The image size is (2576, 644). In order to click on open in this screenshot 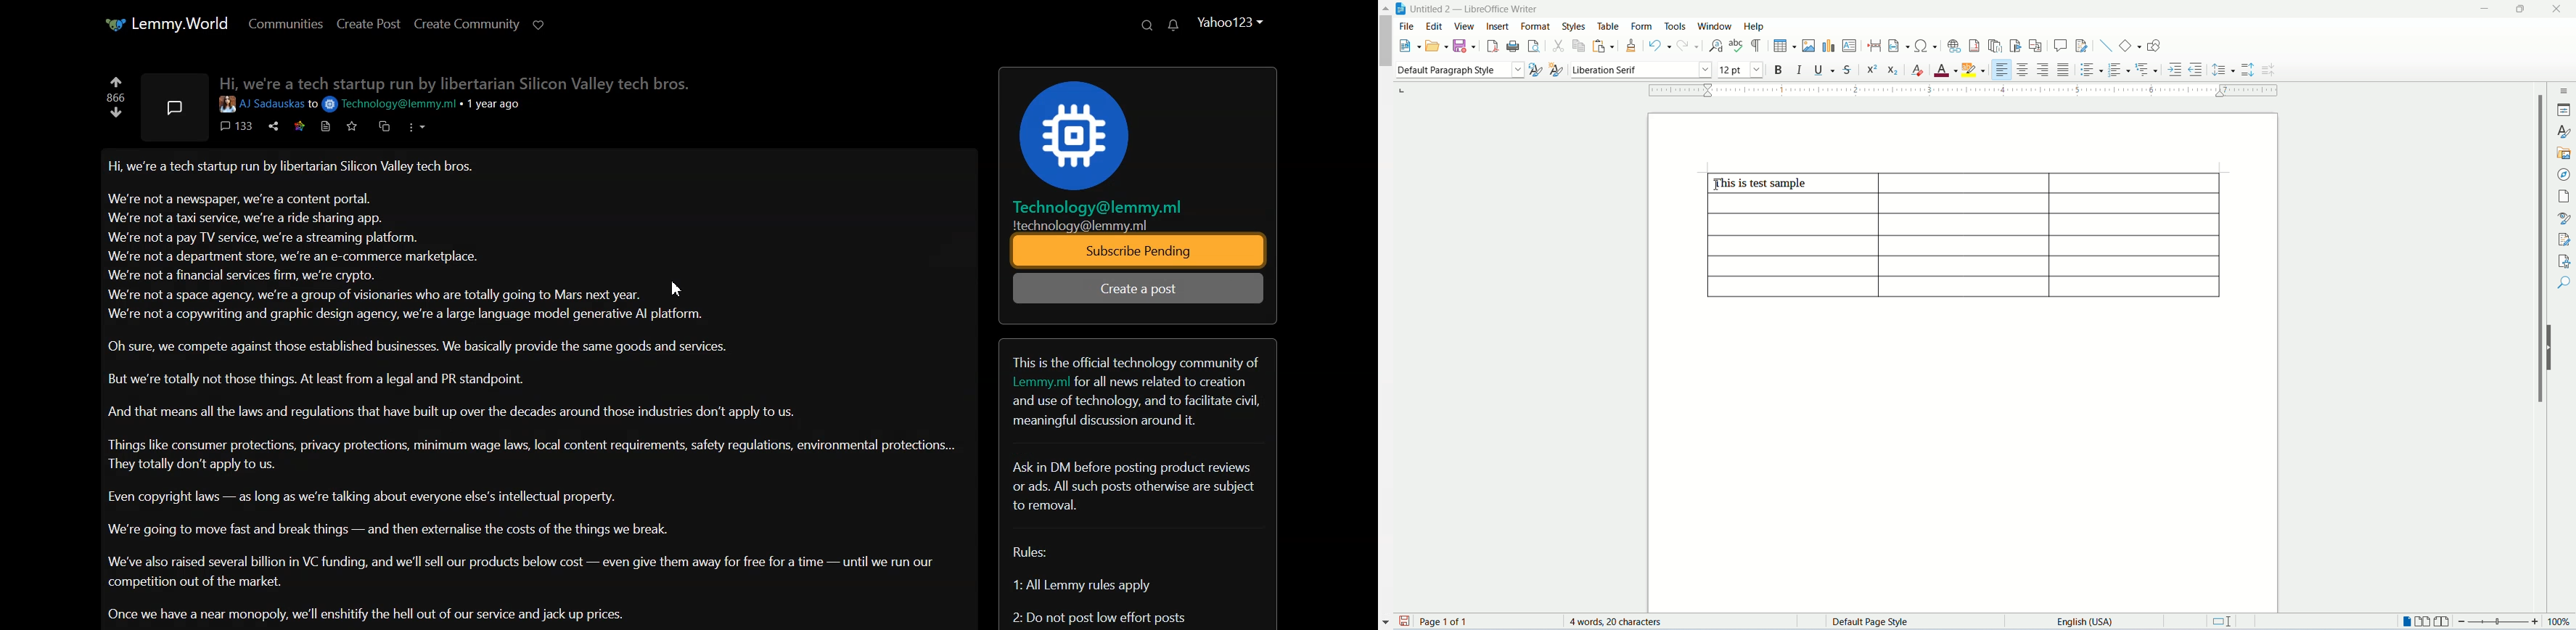, I will do `click(1437, 46)`.